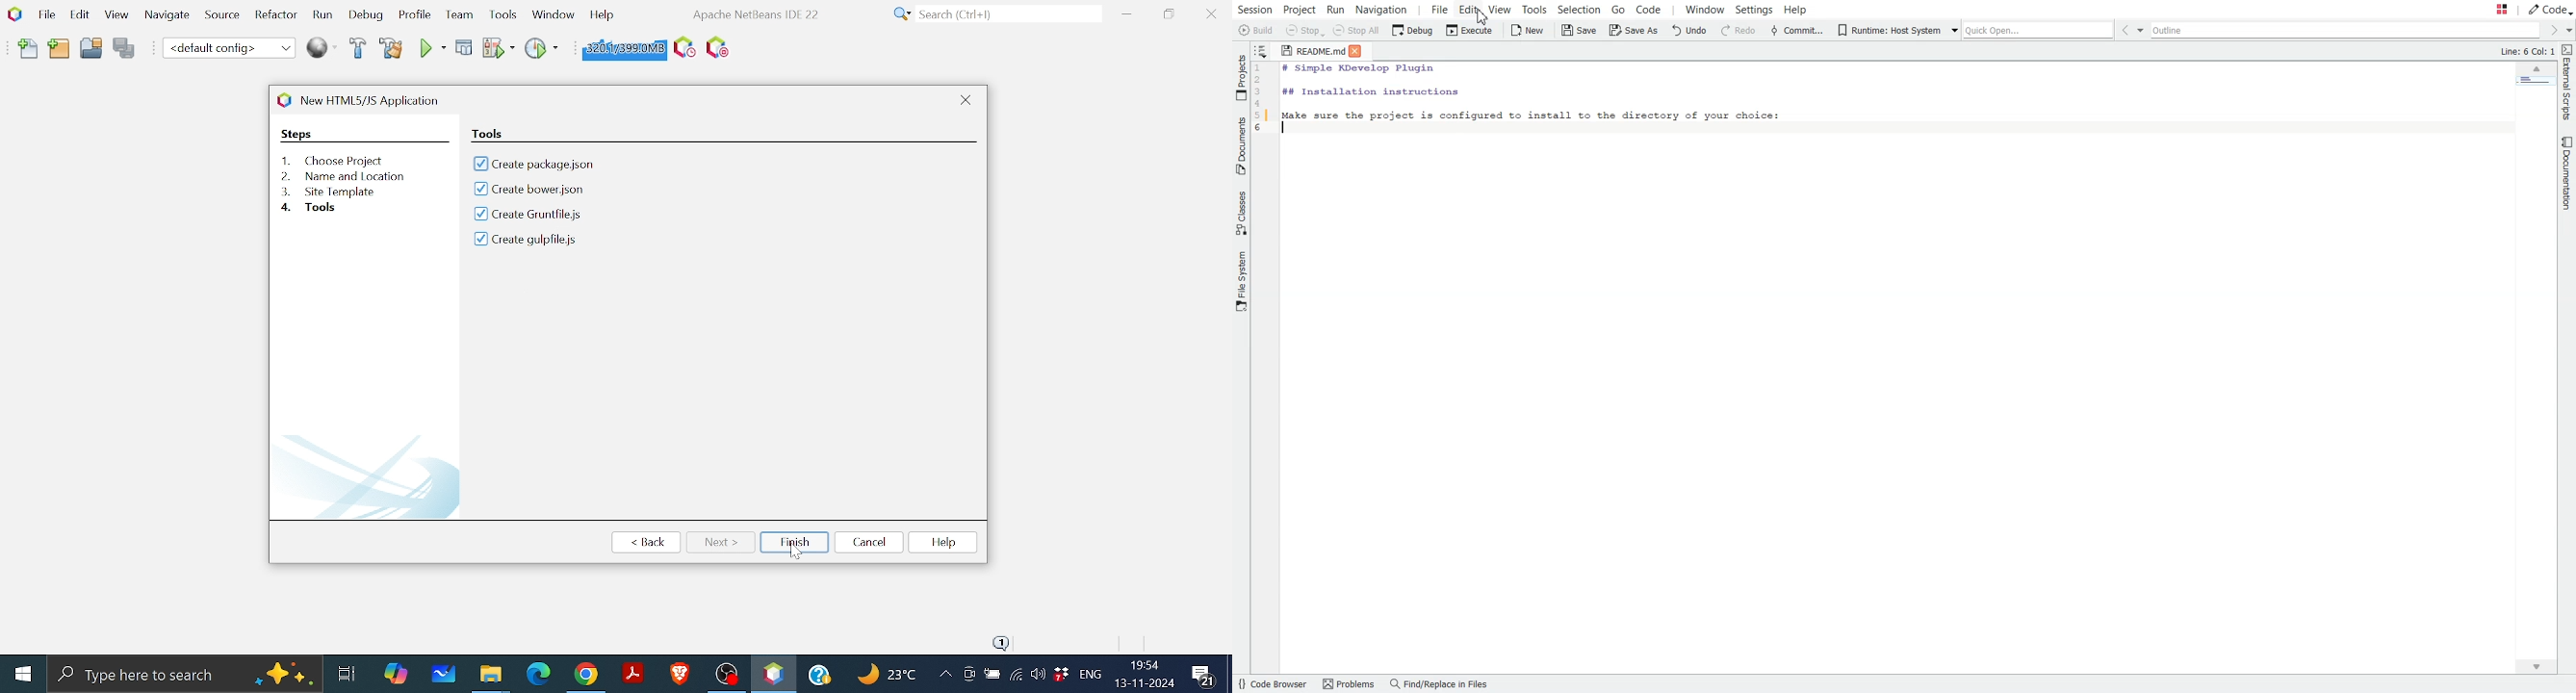 The width and height of the screenshot is (2576, 700). What do you see at coordinates (116, 15) in the screenshot?
I see `View` at bounding box center [116, 15].